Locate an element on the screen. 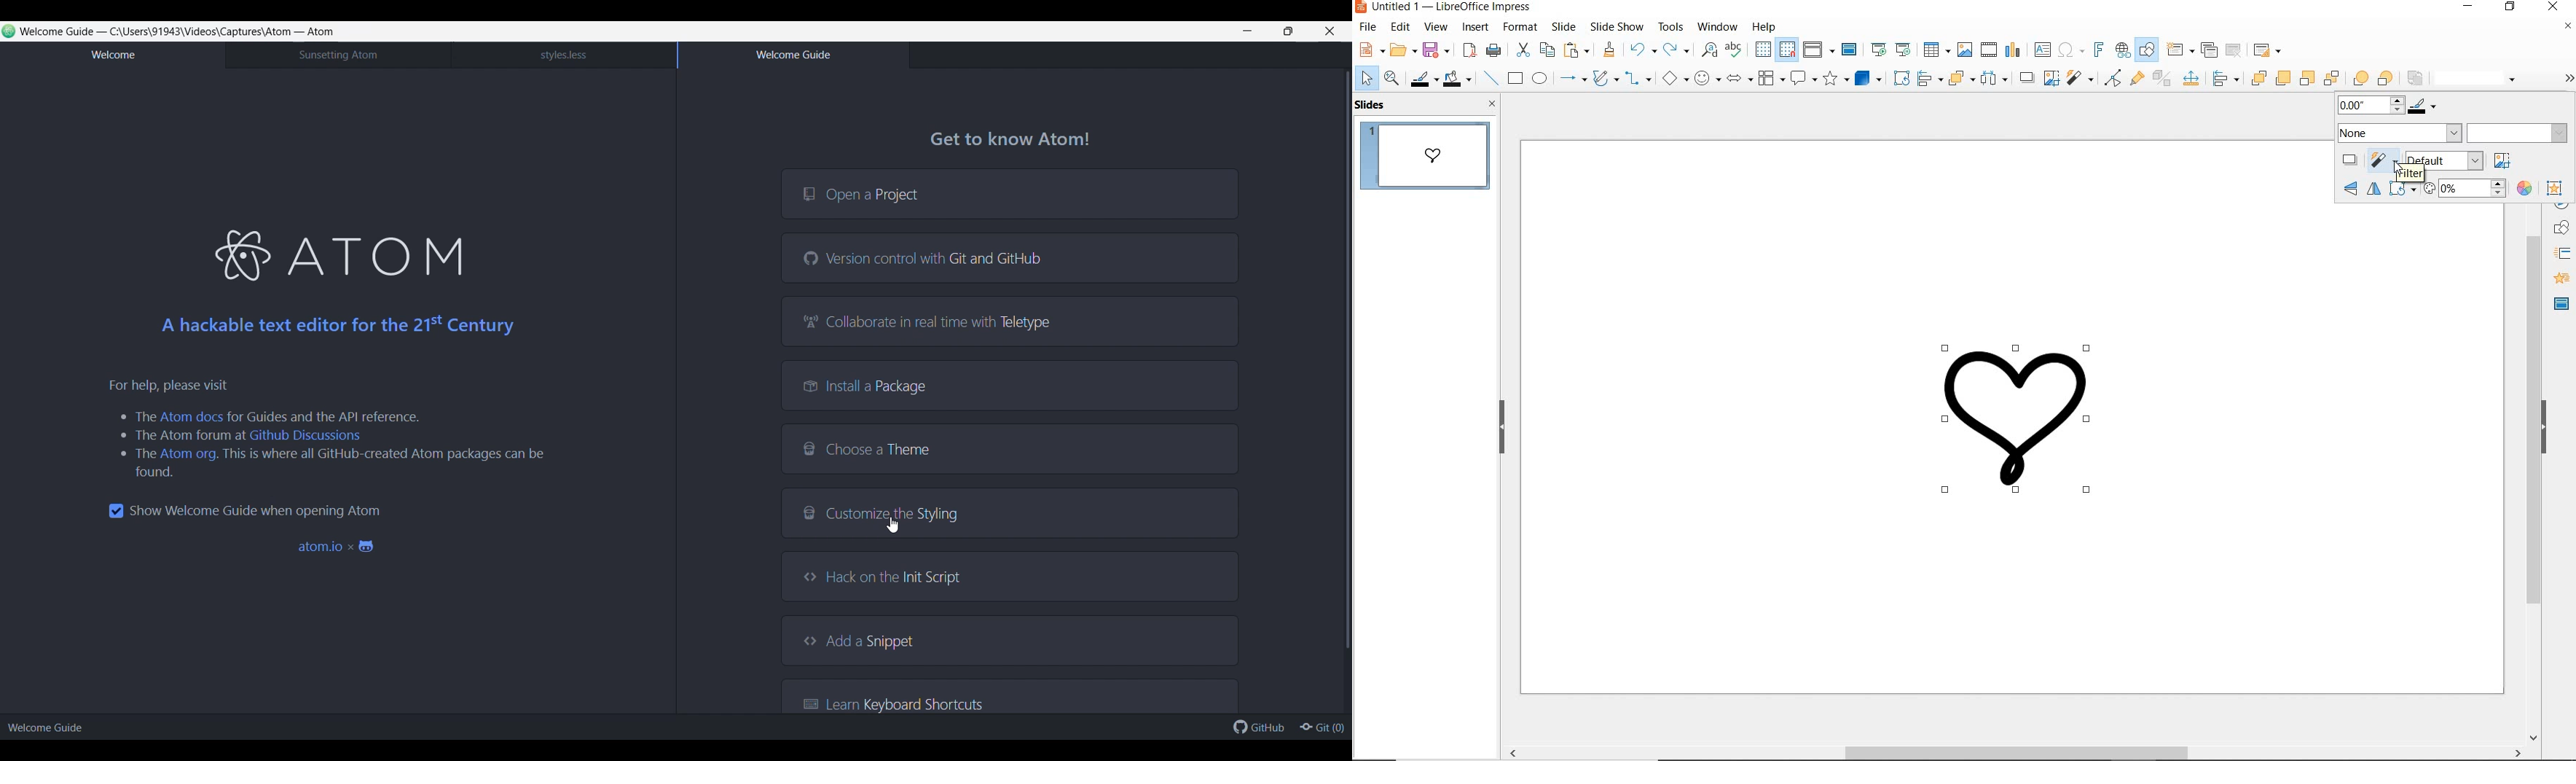 The image size is (2576, 784). duplicate slide is located at coordinates (2207, 50).